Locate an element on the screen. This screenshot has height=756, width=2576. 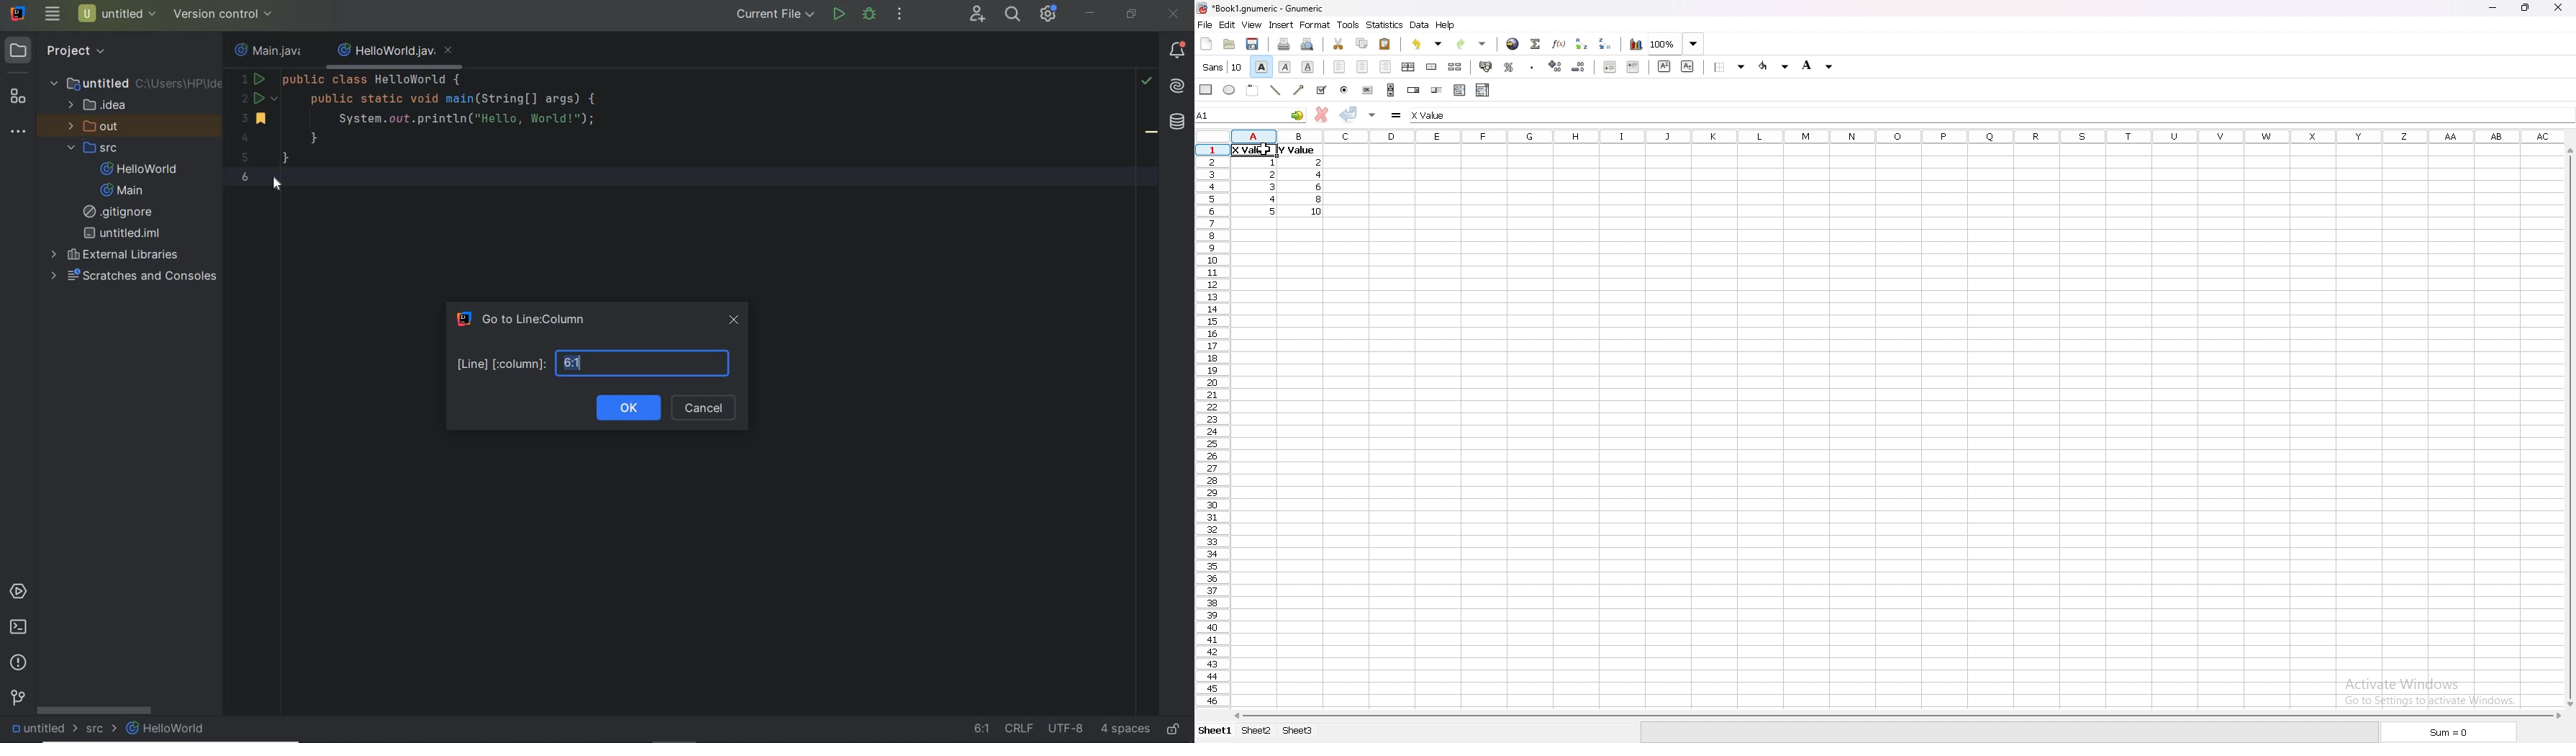
thousands separator is located at coordinates (1533, 66).